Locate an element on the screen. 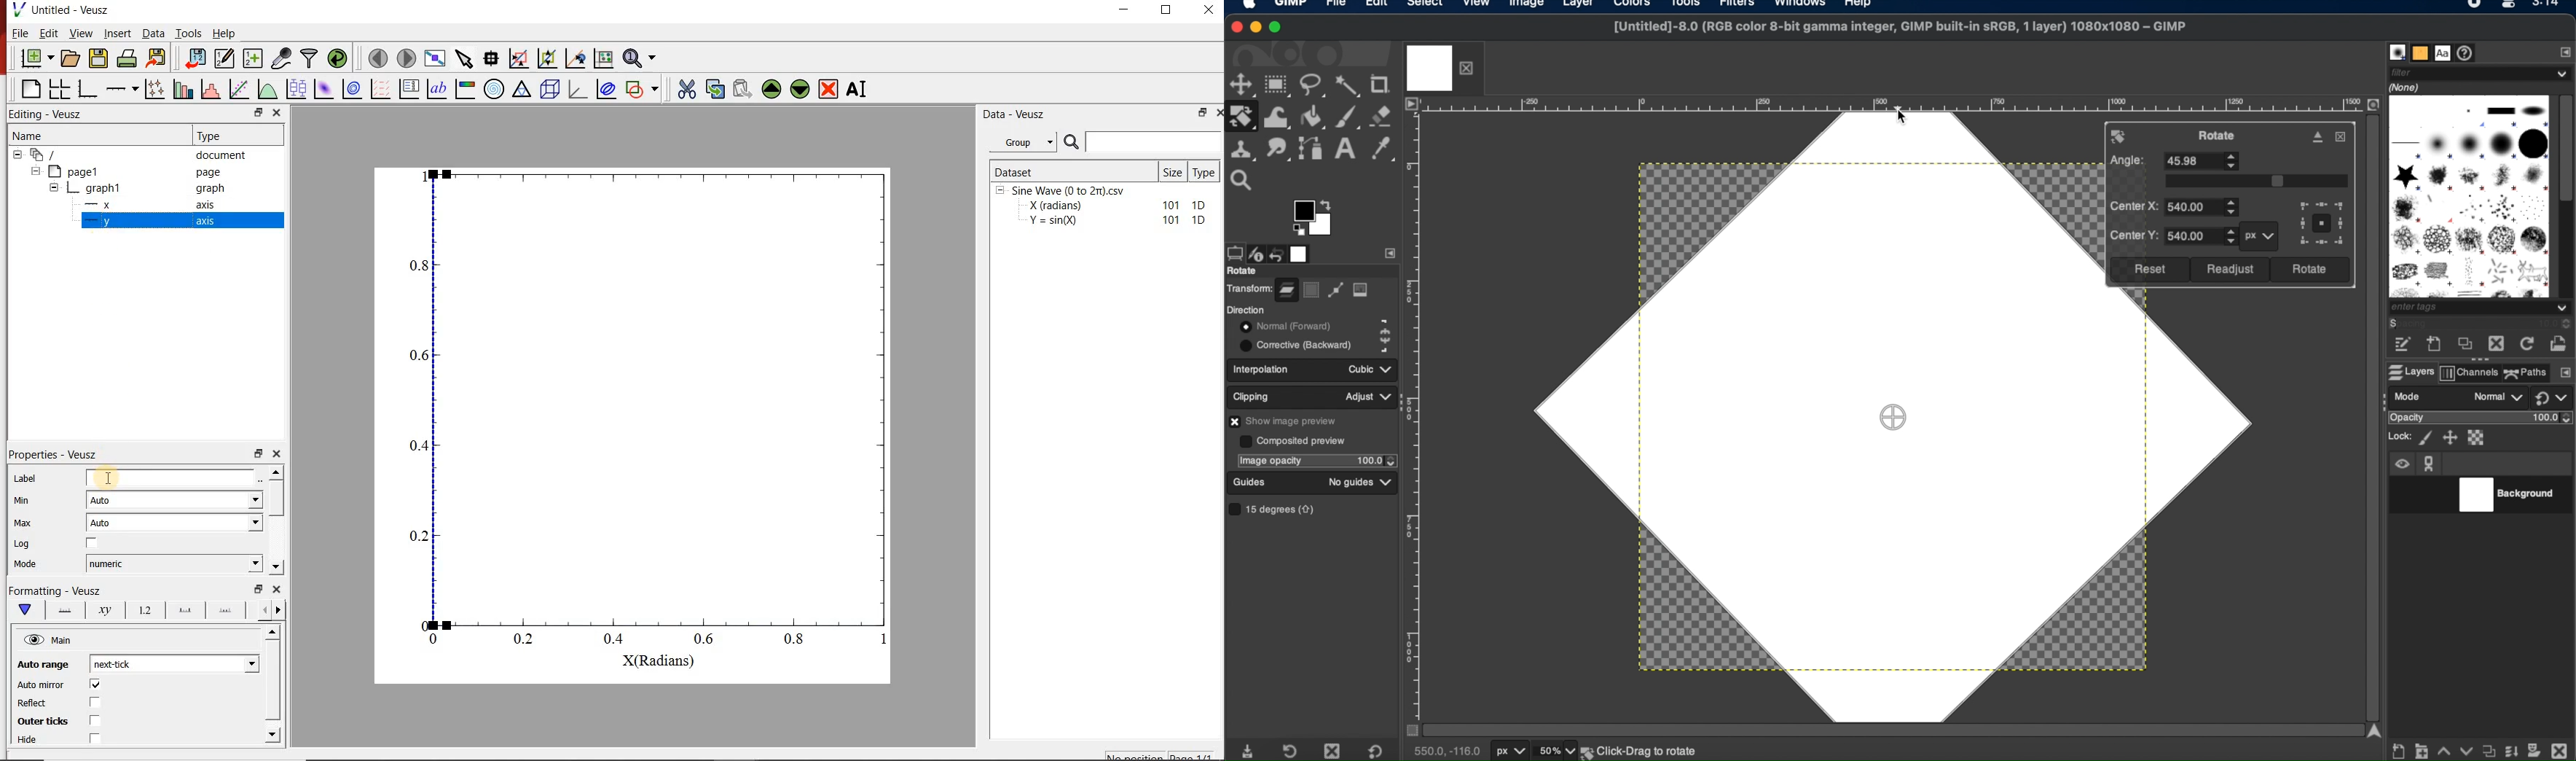  selection  is located at coordinates (1312, 290).